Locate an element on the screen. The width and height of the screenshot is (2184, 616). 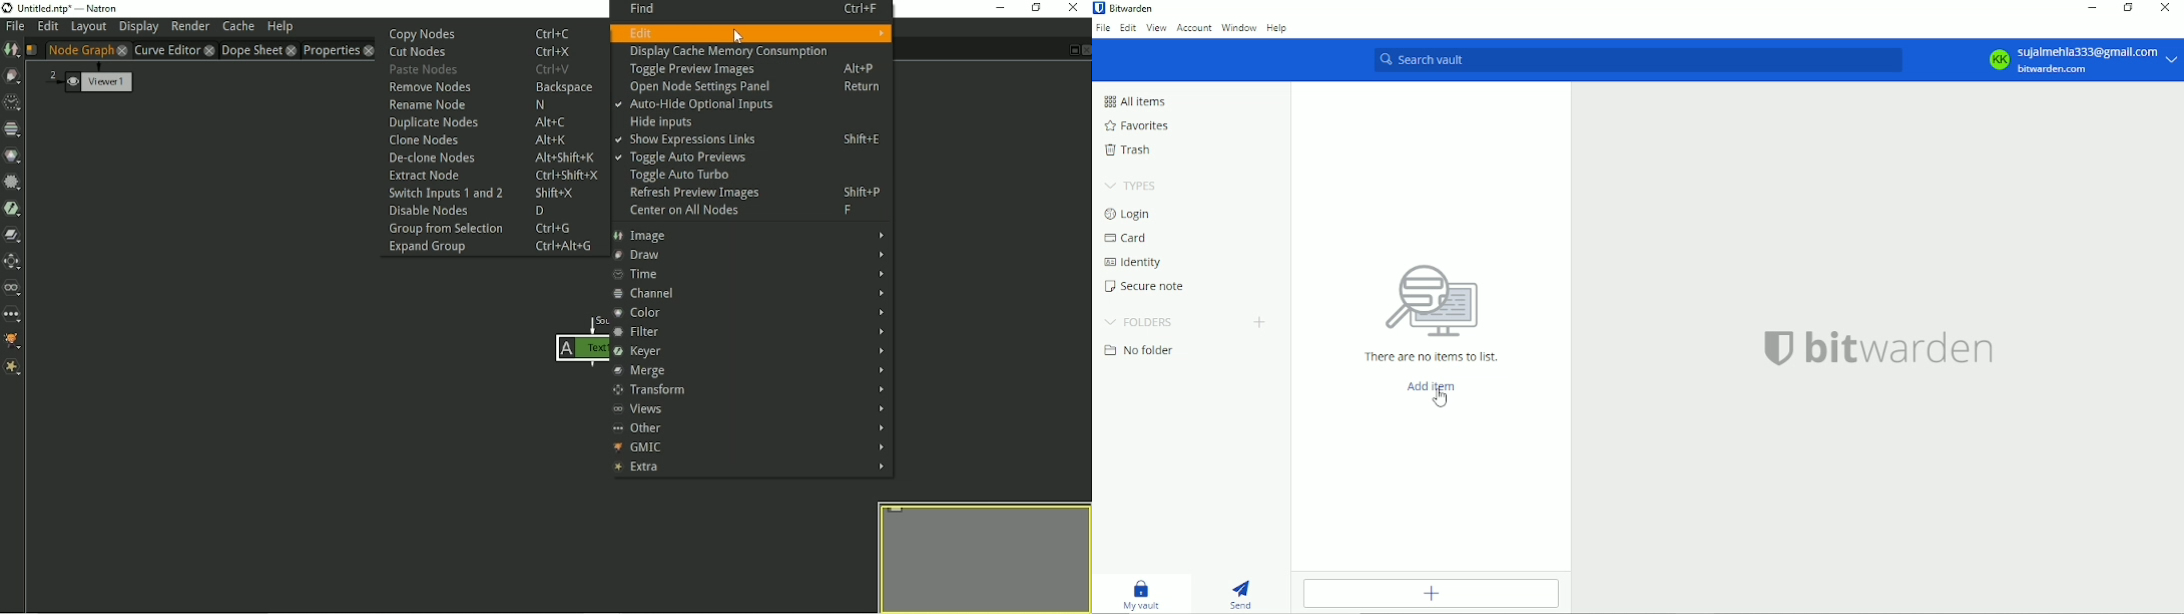
Trash is located at coordinates (1130, 149).